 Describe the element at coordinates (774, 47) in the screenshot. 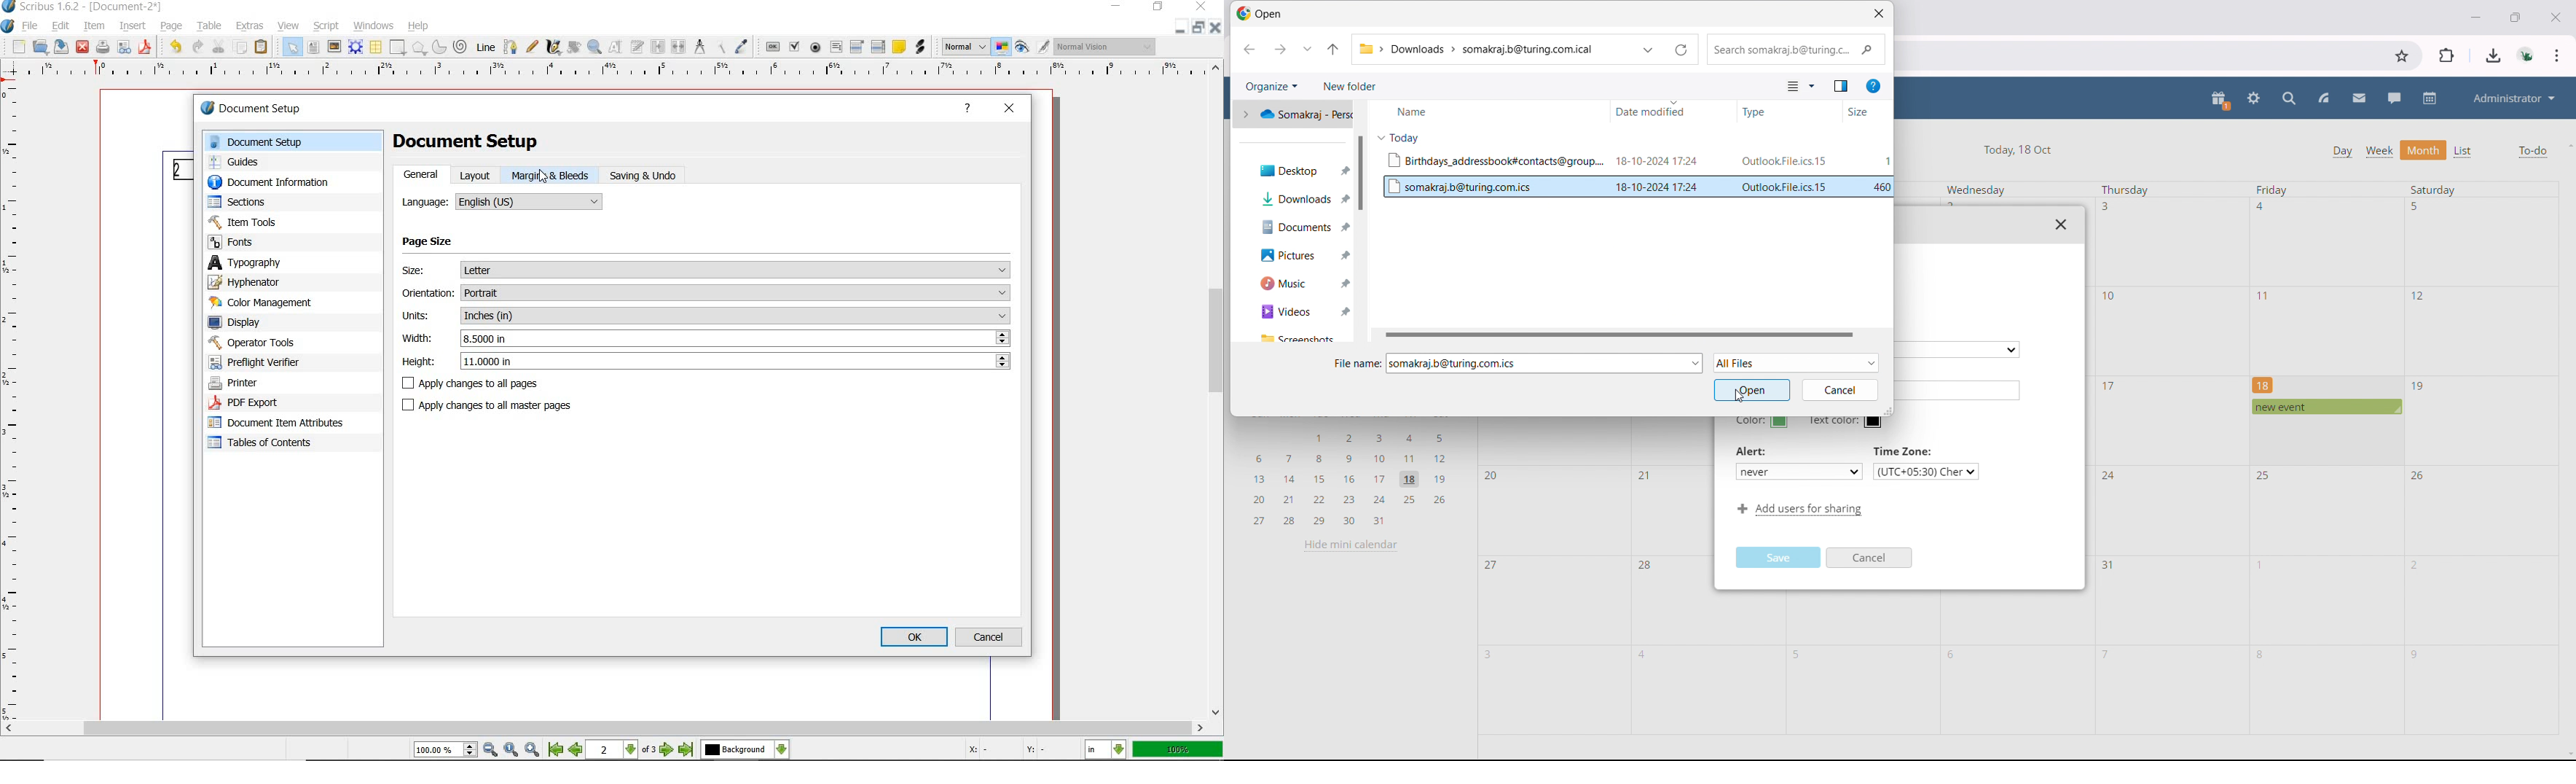

I see `pdf push button` at that location.